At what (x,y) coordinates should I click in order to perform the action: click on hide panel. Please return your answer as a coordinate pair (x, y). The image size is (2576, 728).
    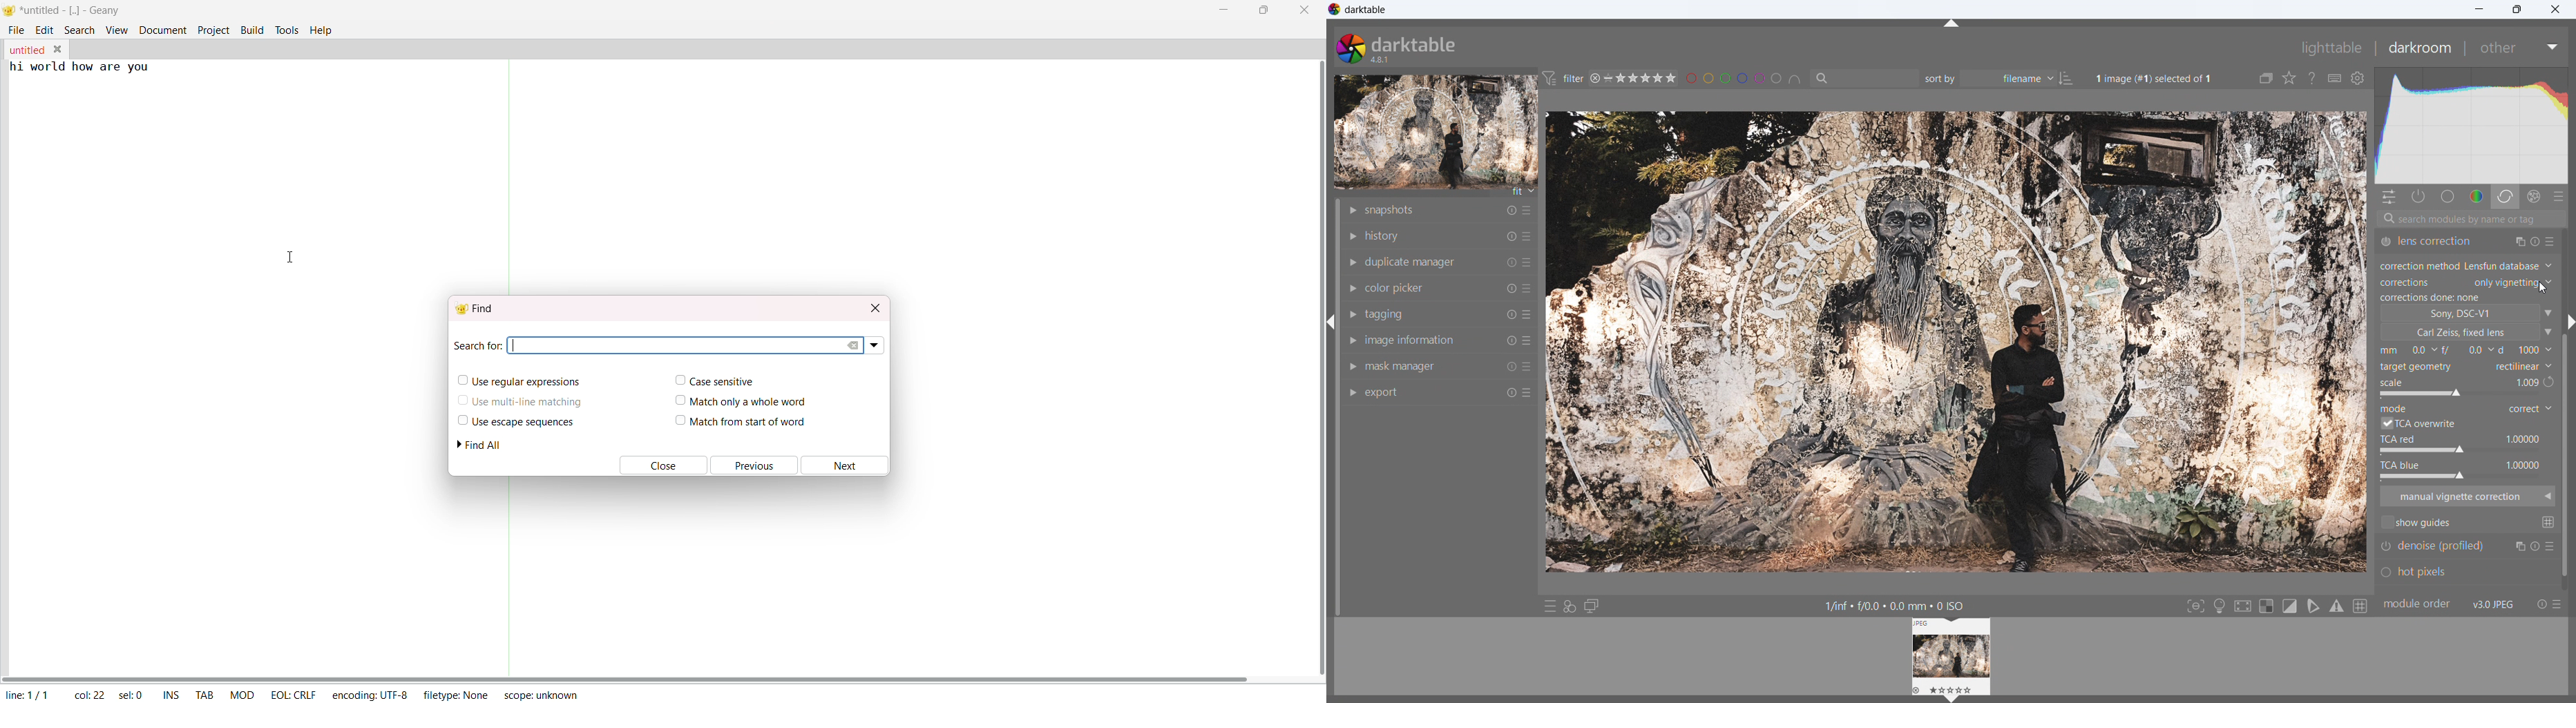
    Looking at the image, I should click on (1334, 324).